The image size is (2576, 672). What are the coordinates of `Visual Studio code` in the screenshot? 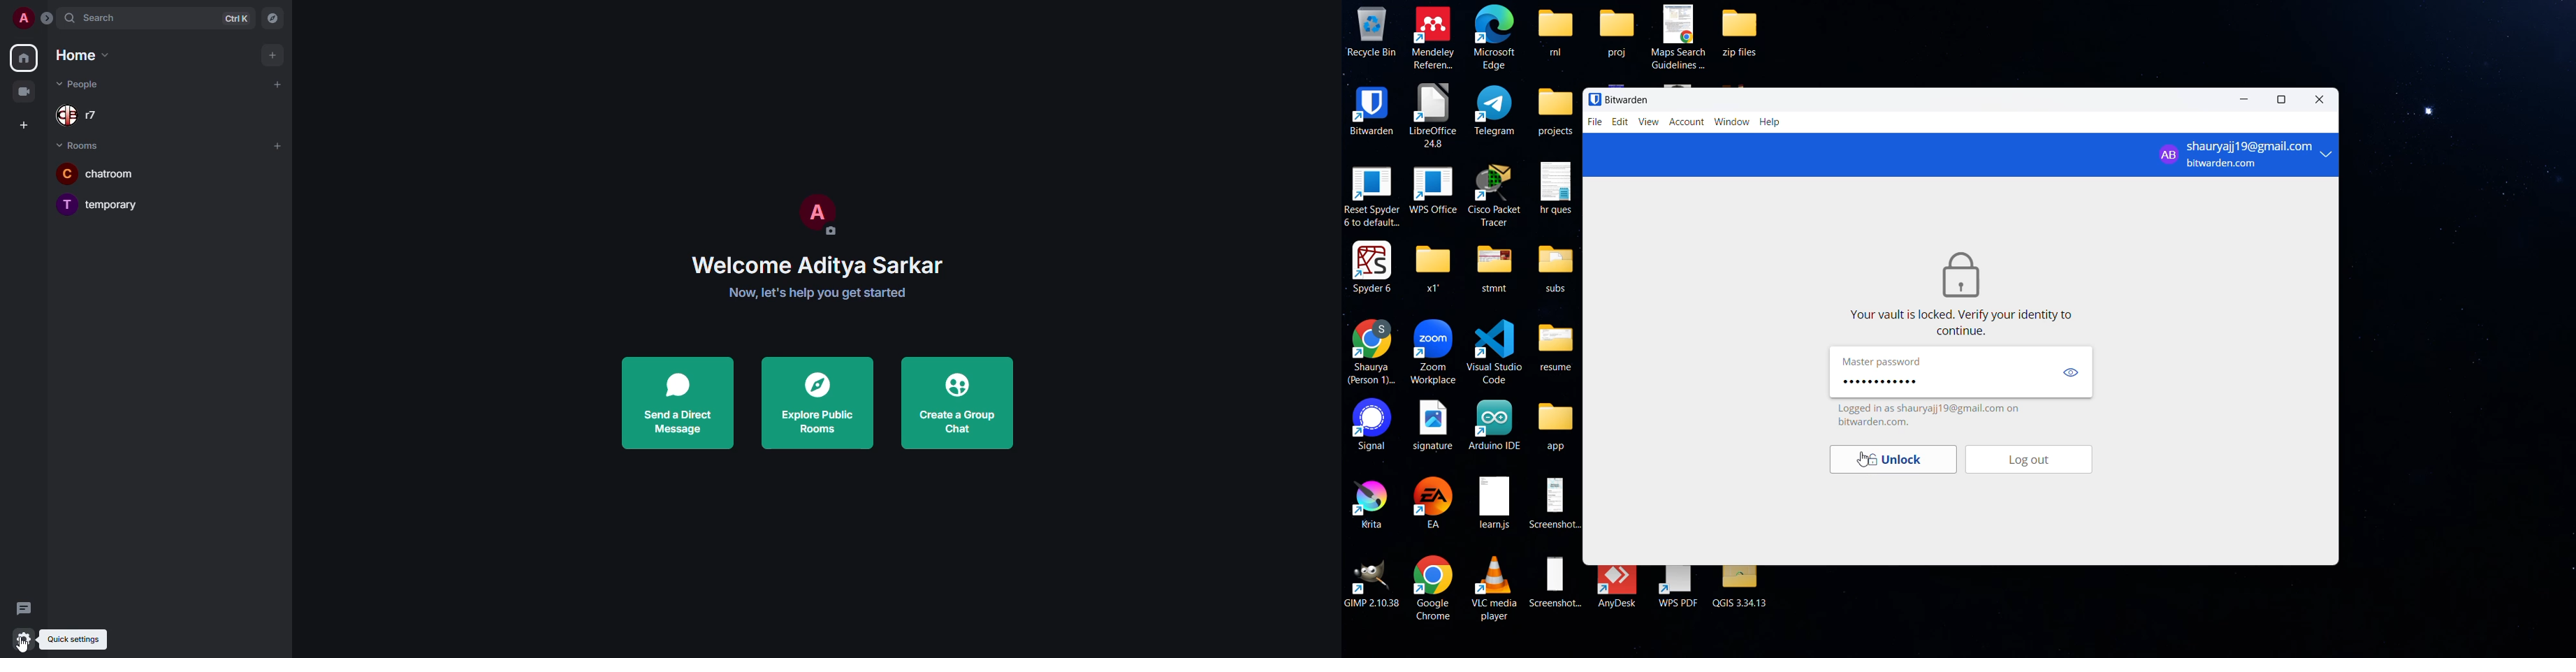 It's located at (1494, 349).